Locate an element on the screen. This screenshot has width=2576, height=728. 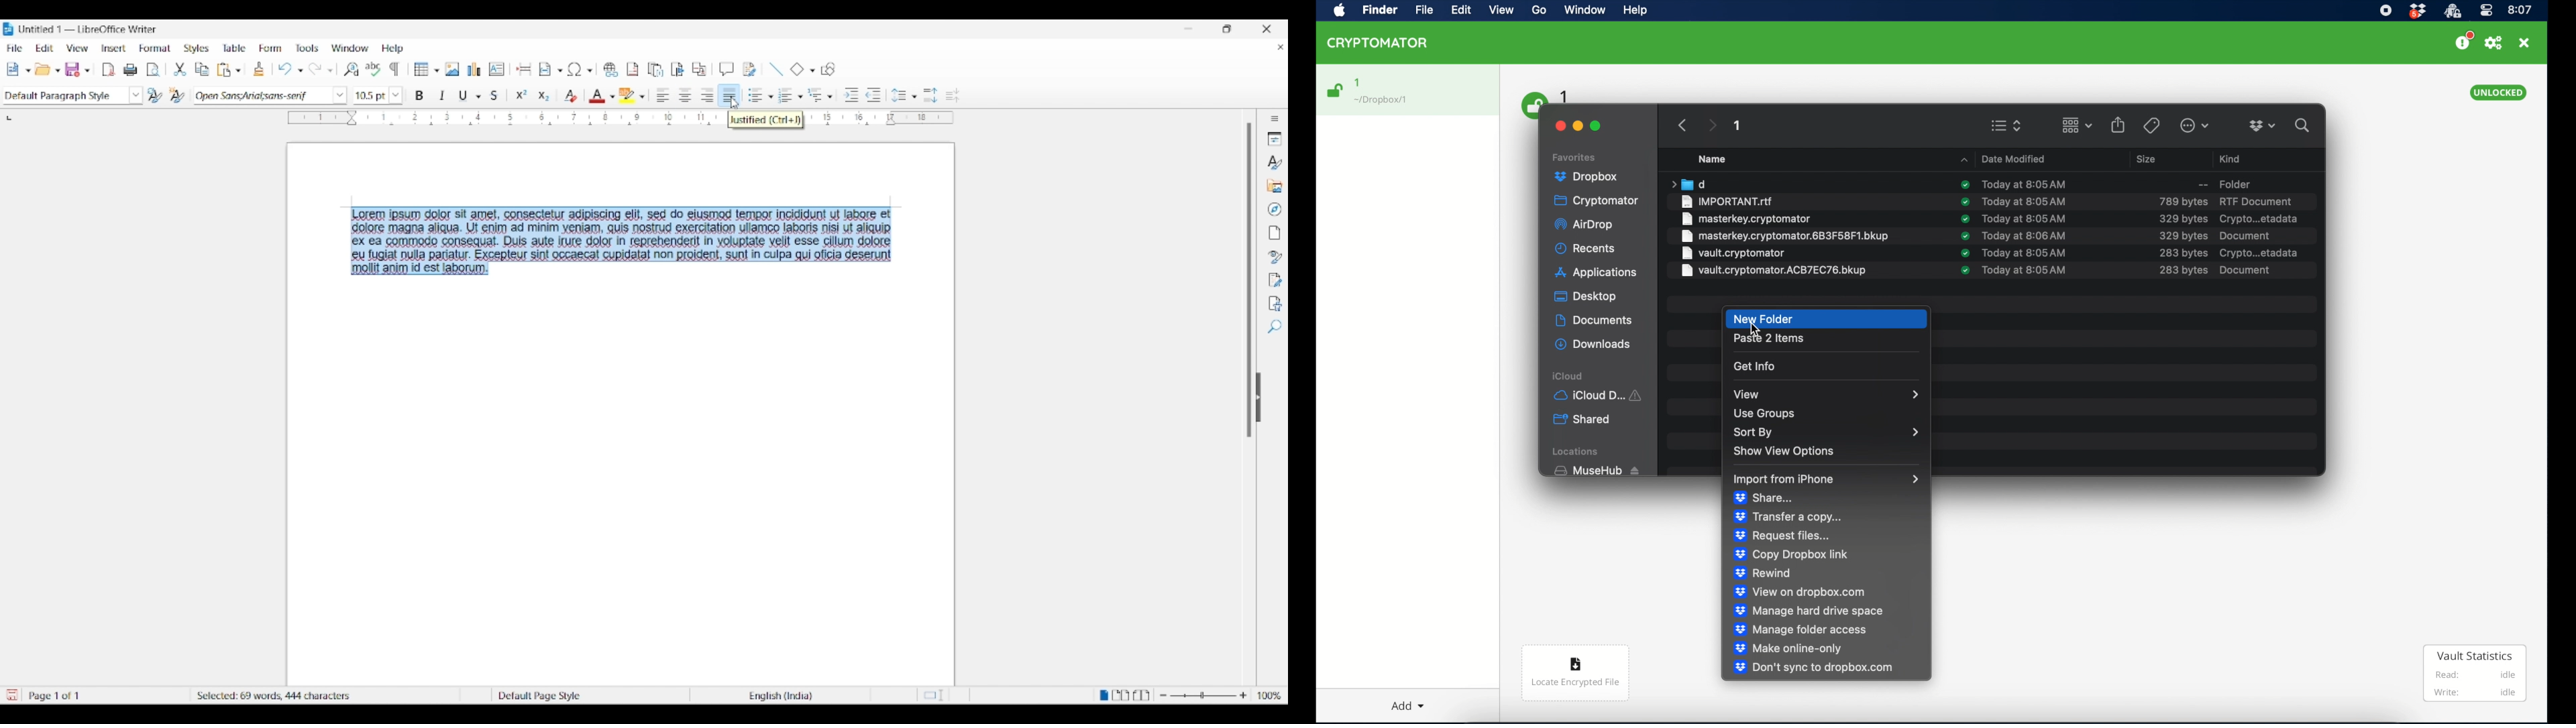
Increase indent is located at coordinates (851, 95).